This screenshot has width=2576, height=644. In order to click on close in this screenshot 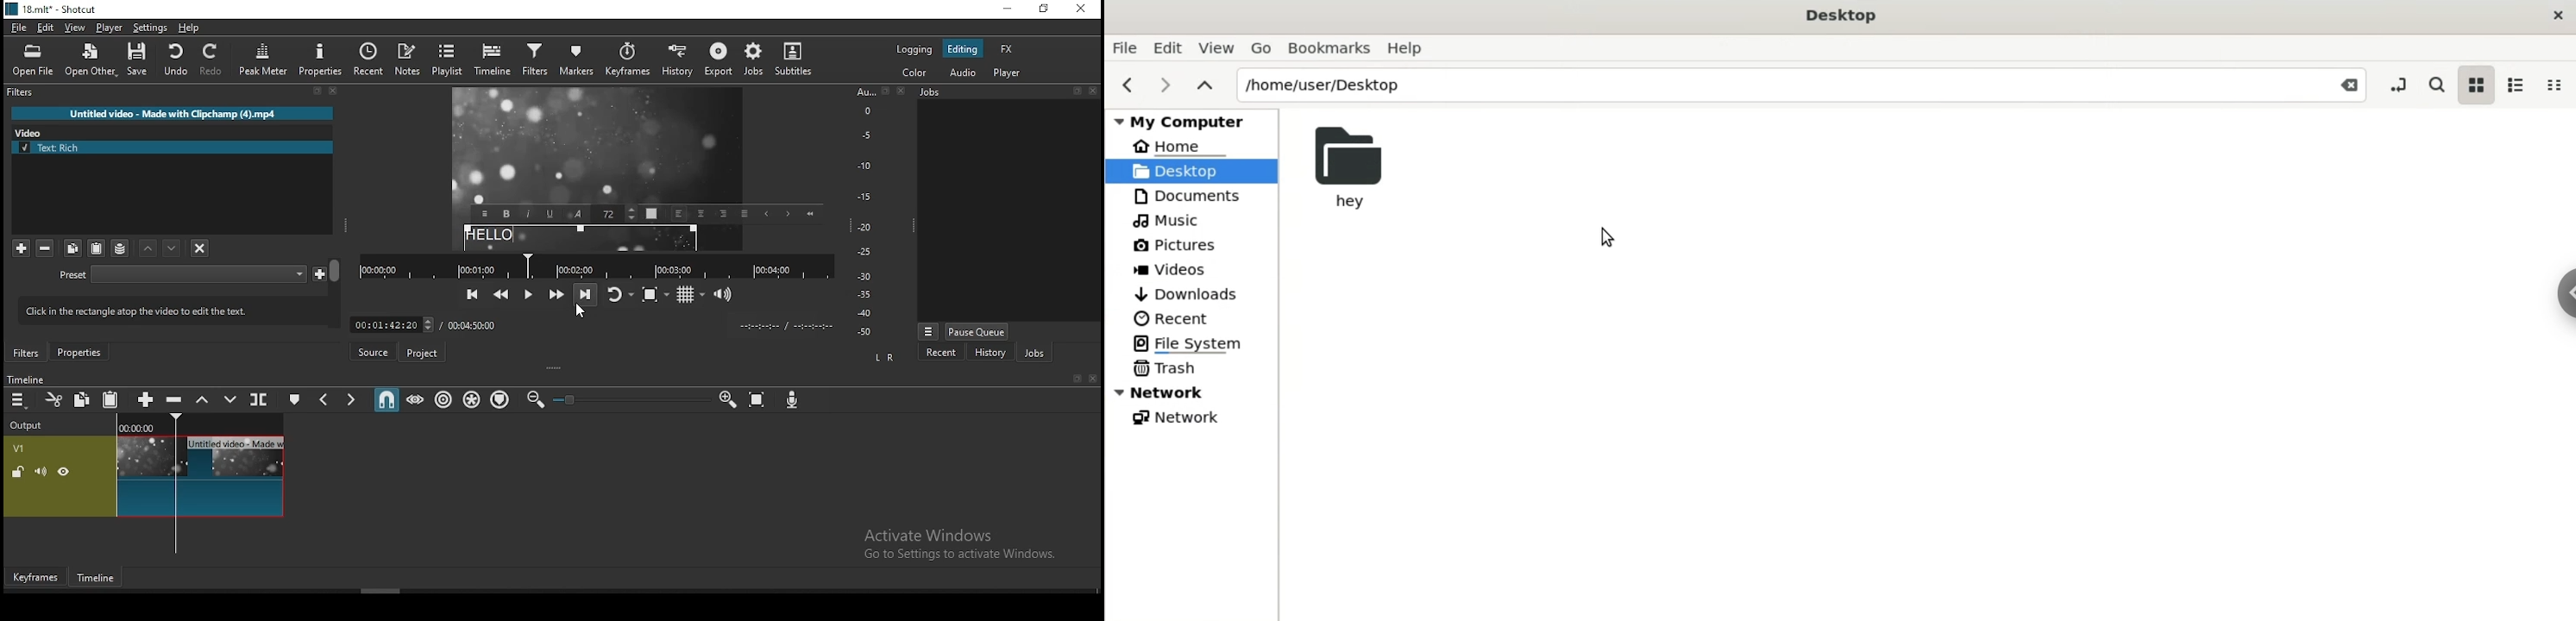, I will do `click(2557, 16)`.